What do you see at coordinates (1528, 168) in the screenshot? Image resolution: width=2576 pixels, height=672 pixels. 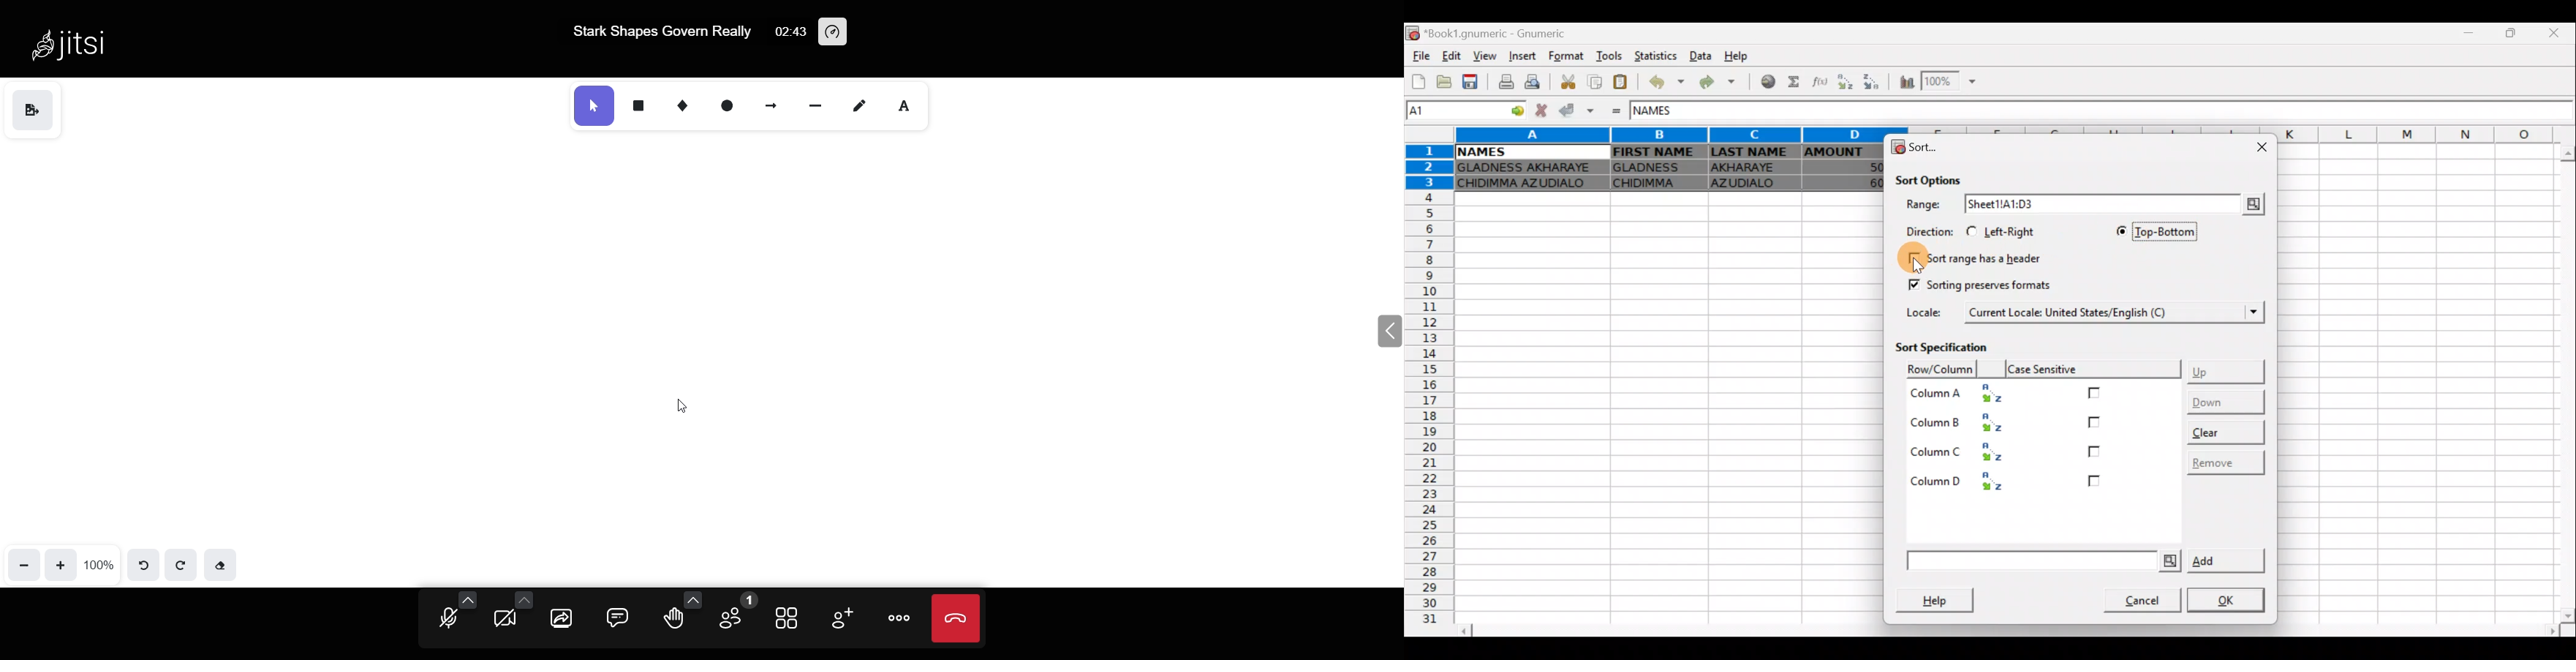 I see `GLADNESS AKHARAYE` at bounding box center [1528, 168].